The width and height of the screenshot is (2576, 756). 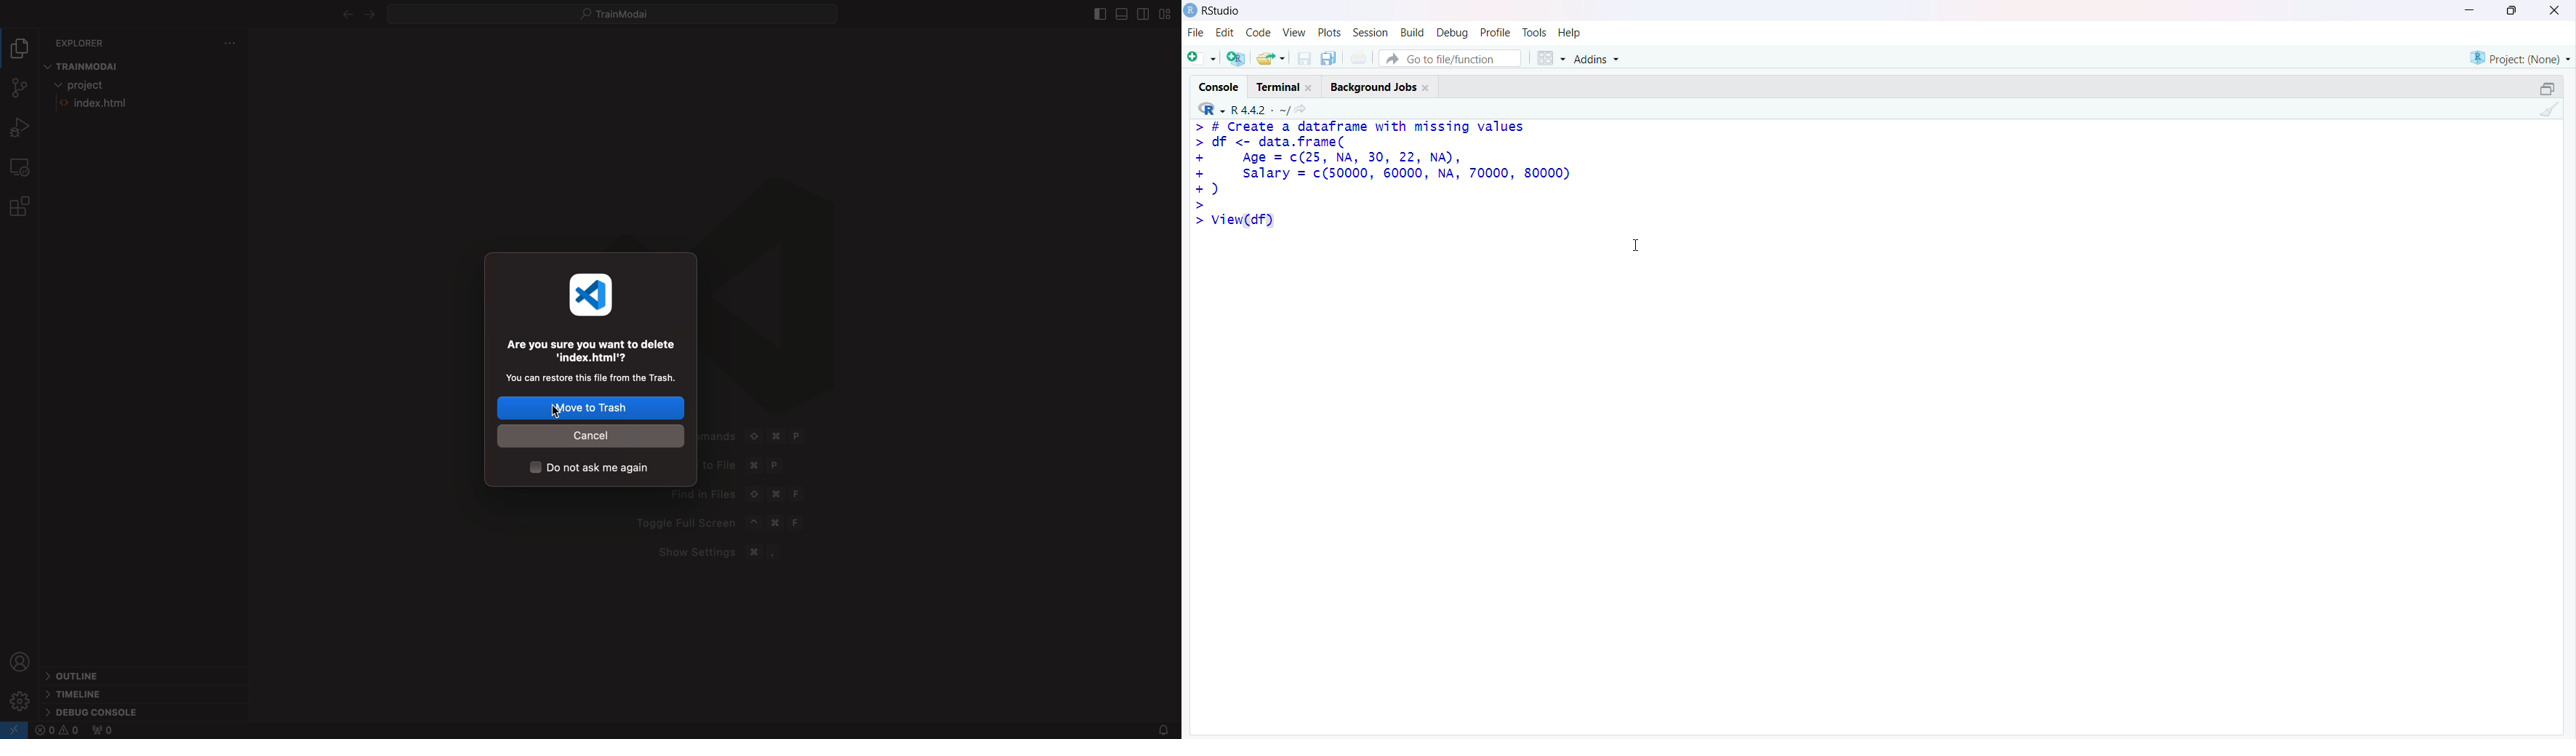 What do you see at coordinates (2547, 111) in the screenshot?
I see `Clear Console (Ctrl + L)` at bounding box center [2547, 111].